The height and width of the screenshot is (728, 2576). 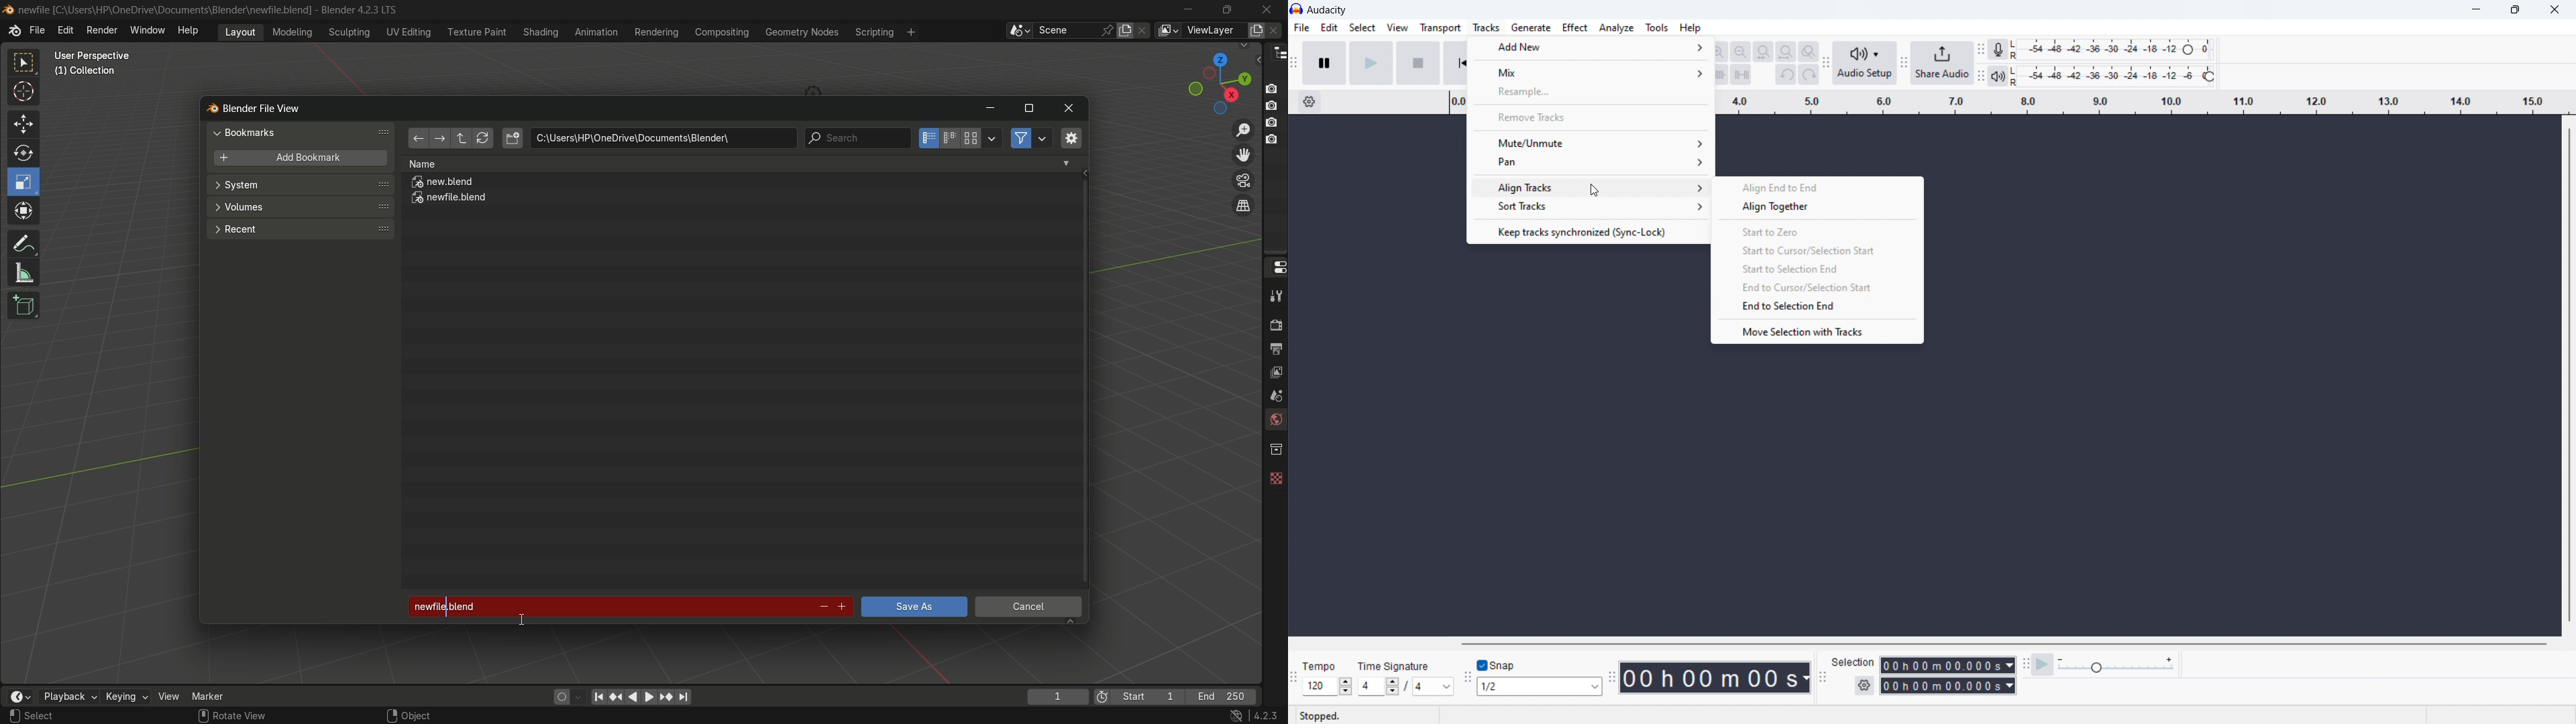 What do you see at coordinates (1786, 52) in the screenshot?
I see `fit project to width` at bounding box center [1786, 52].